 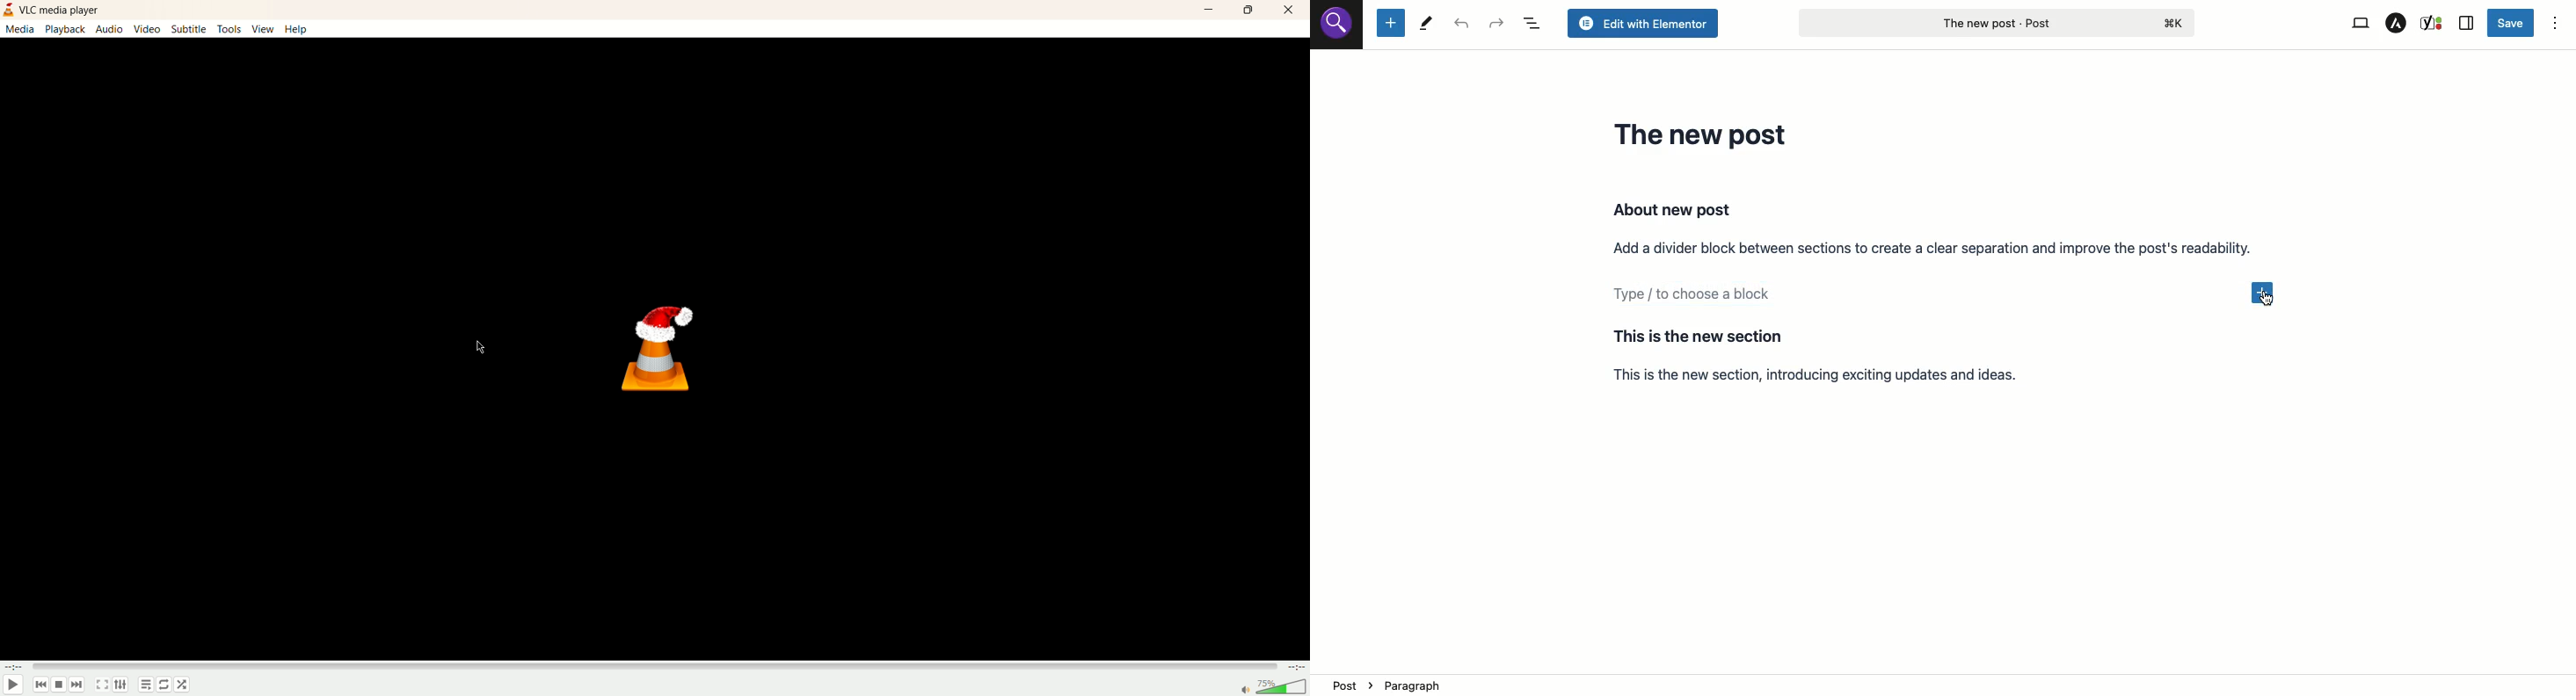 I want to click on icon, so click(x=667, y=349).